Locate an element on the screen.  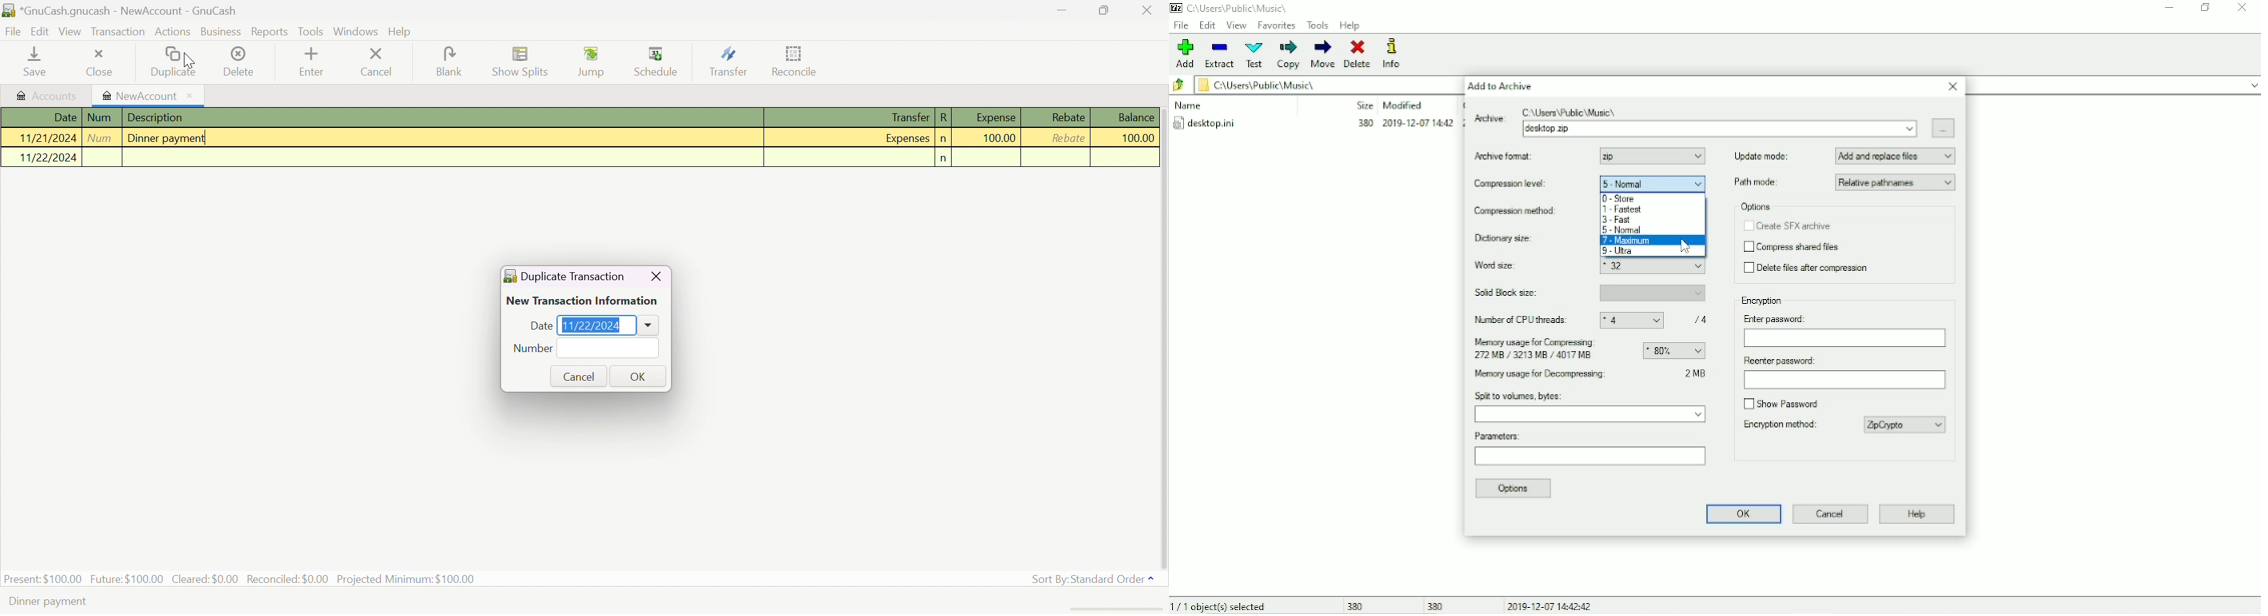
Software logo is located at coordinates (510, 276).